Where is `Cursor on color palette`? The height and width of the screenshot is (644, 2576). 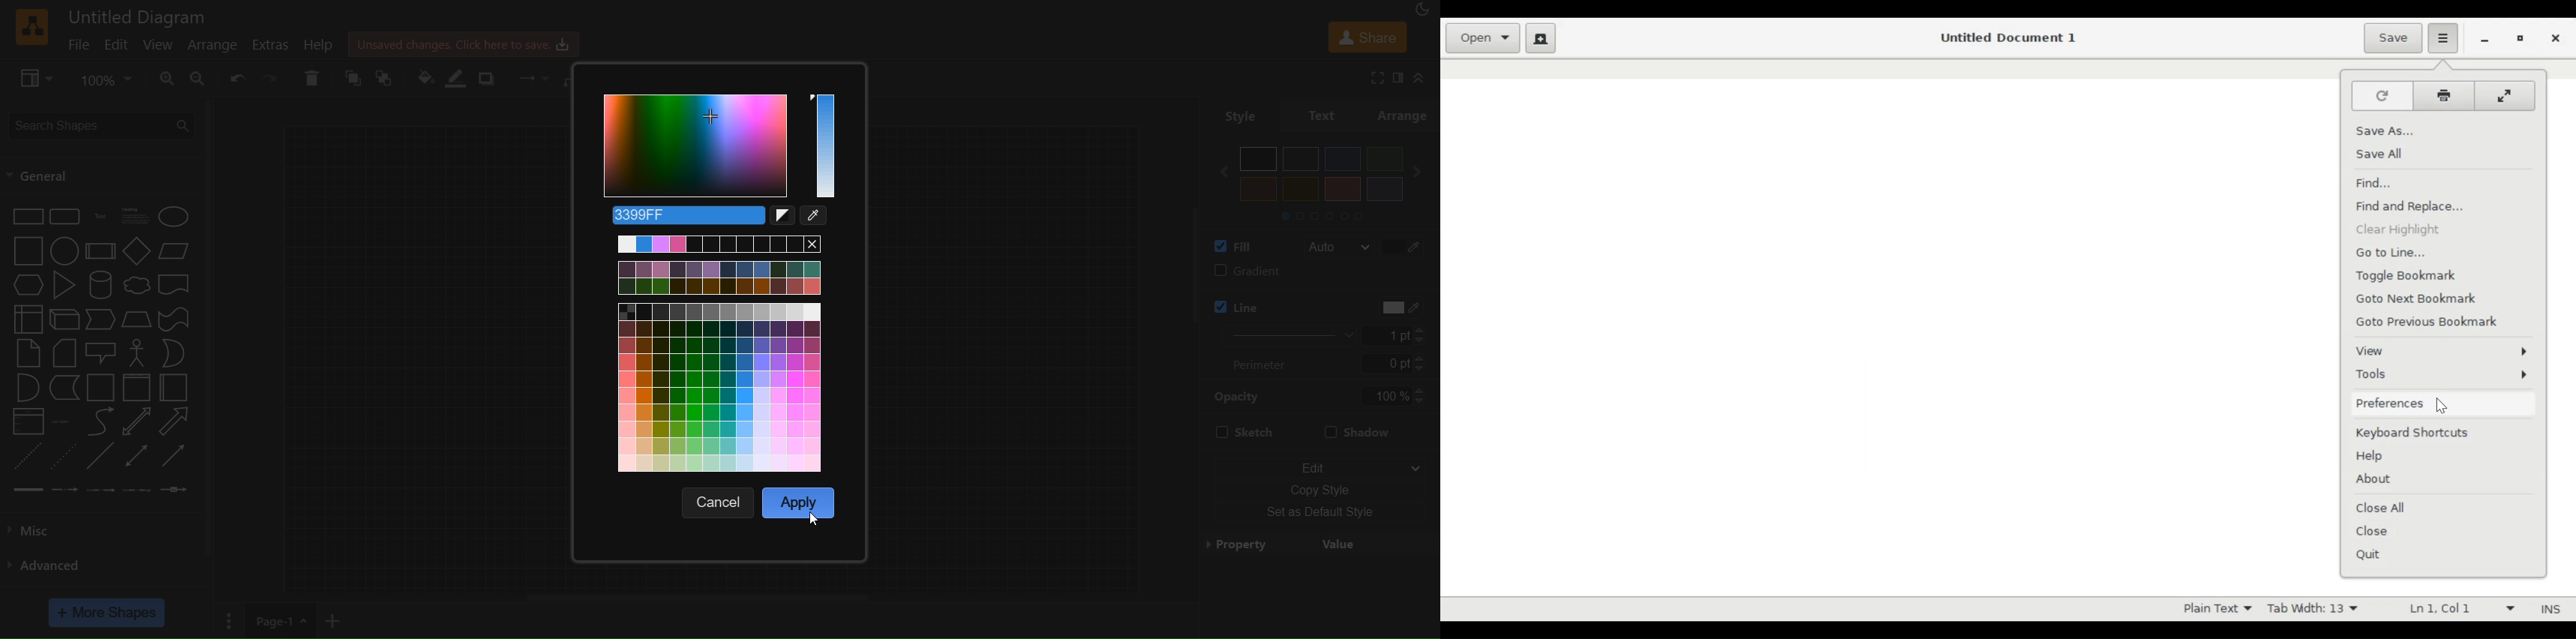 Cursor on color palette is located at coordinates (813, 520).